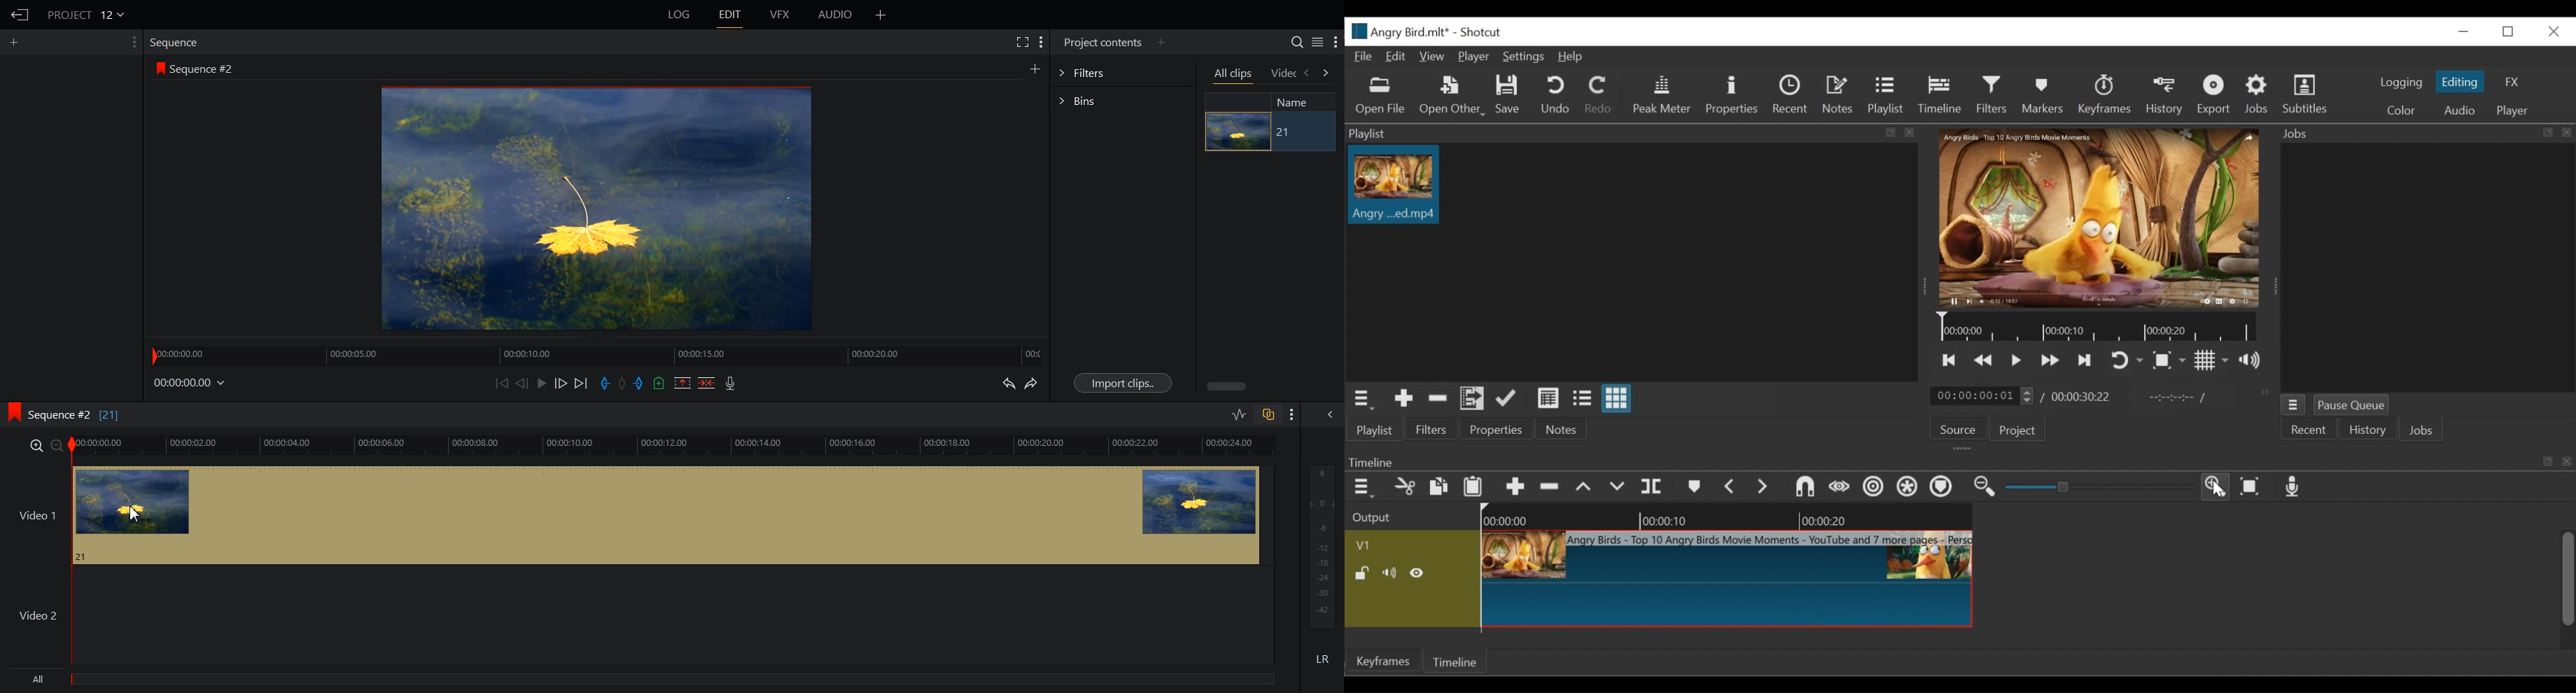 The width and height of the screenshot is (2576, 700). I want to click on Markers, so click(1942, 486).